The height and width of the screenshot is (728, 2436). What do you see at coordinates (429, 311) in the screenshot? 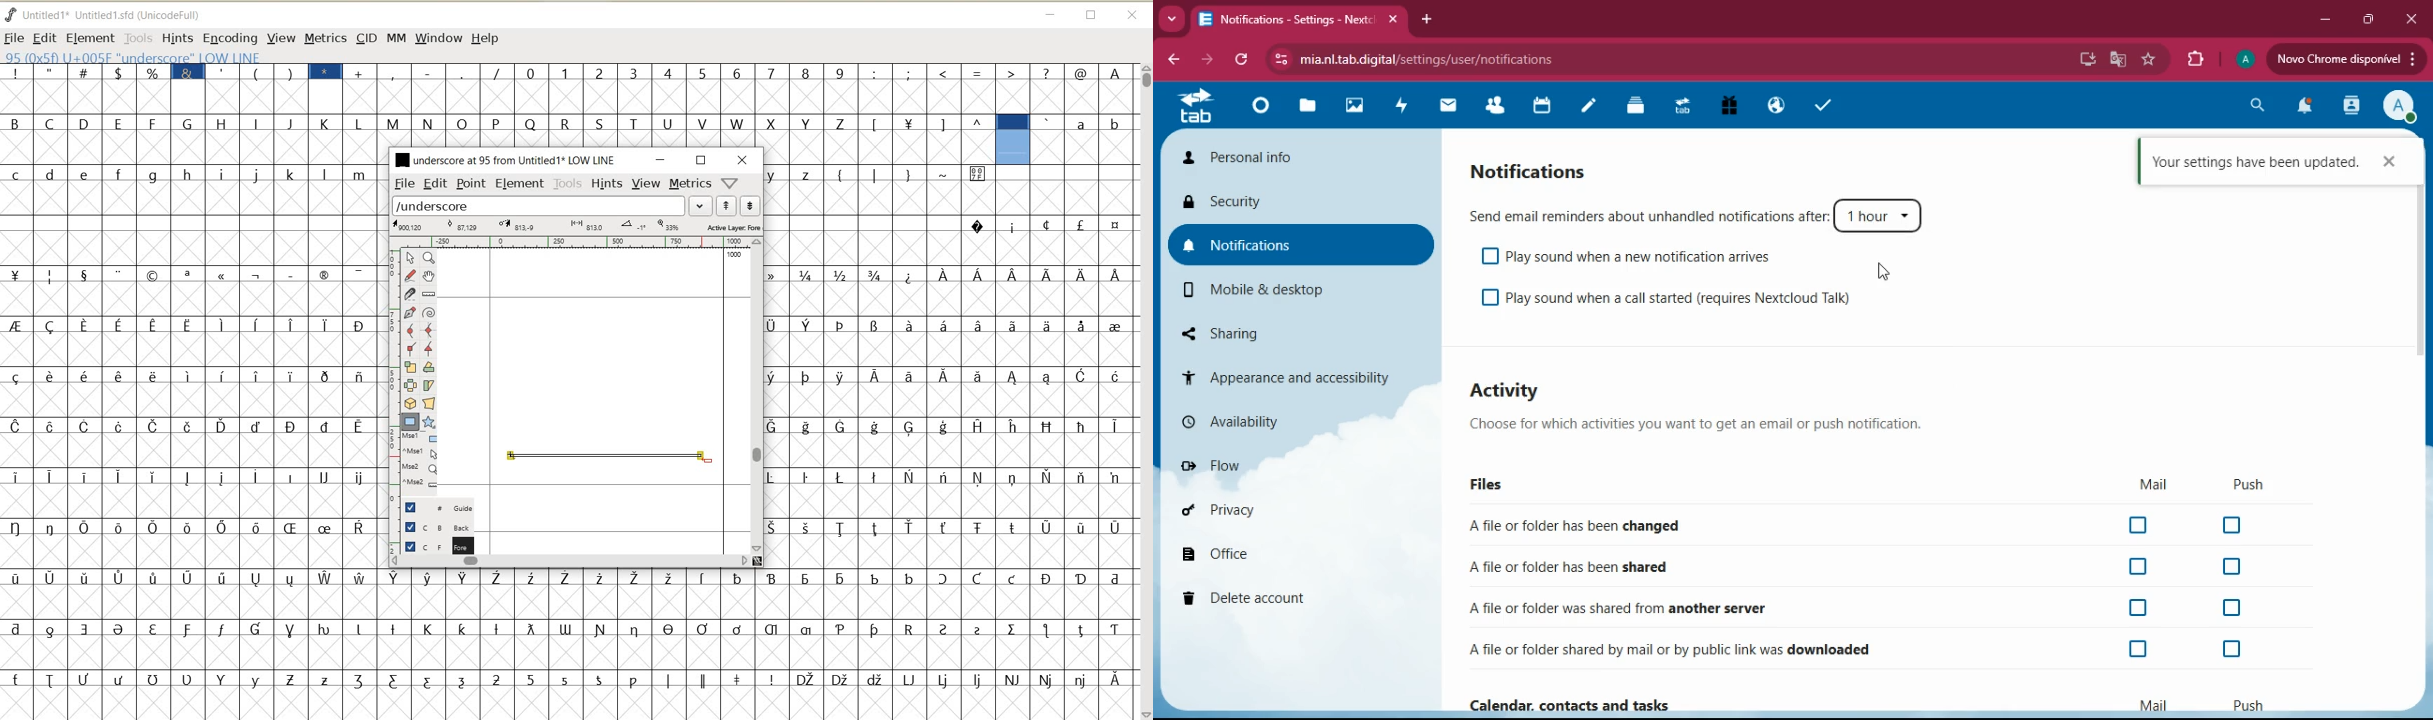
I see `change whether spiro is active or not` at bounding box center [429, 311].